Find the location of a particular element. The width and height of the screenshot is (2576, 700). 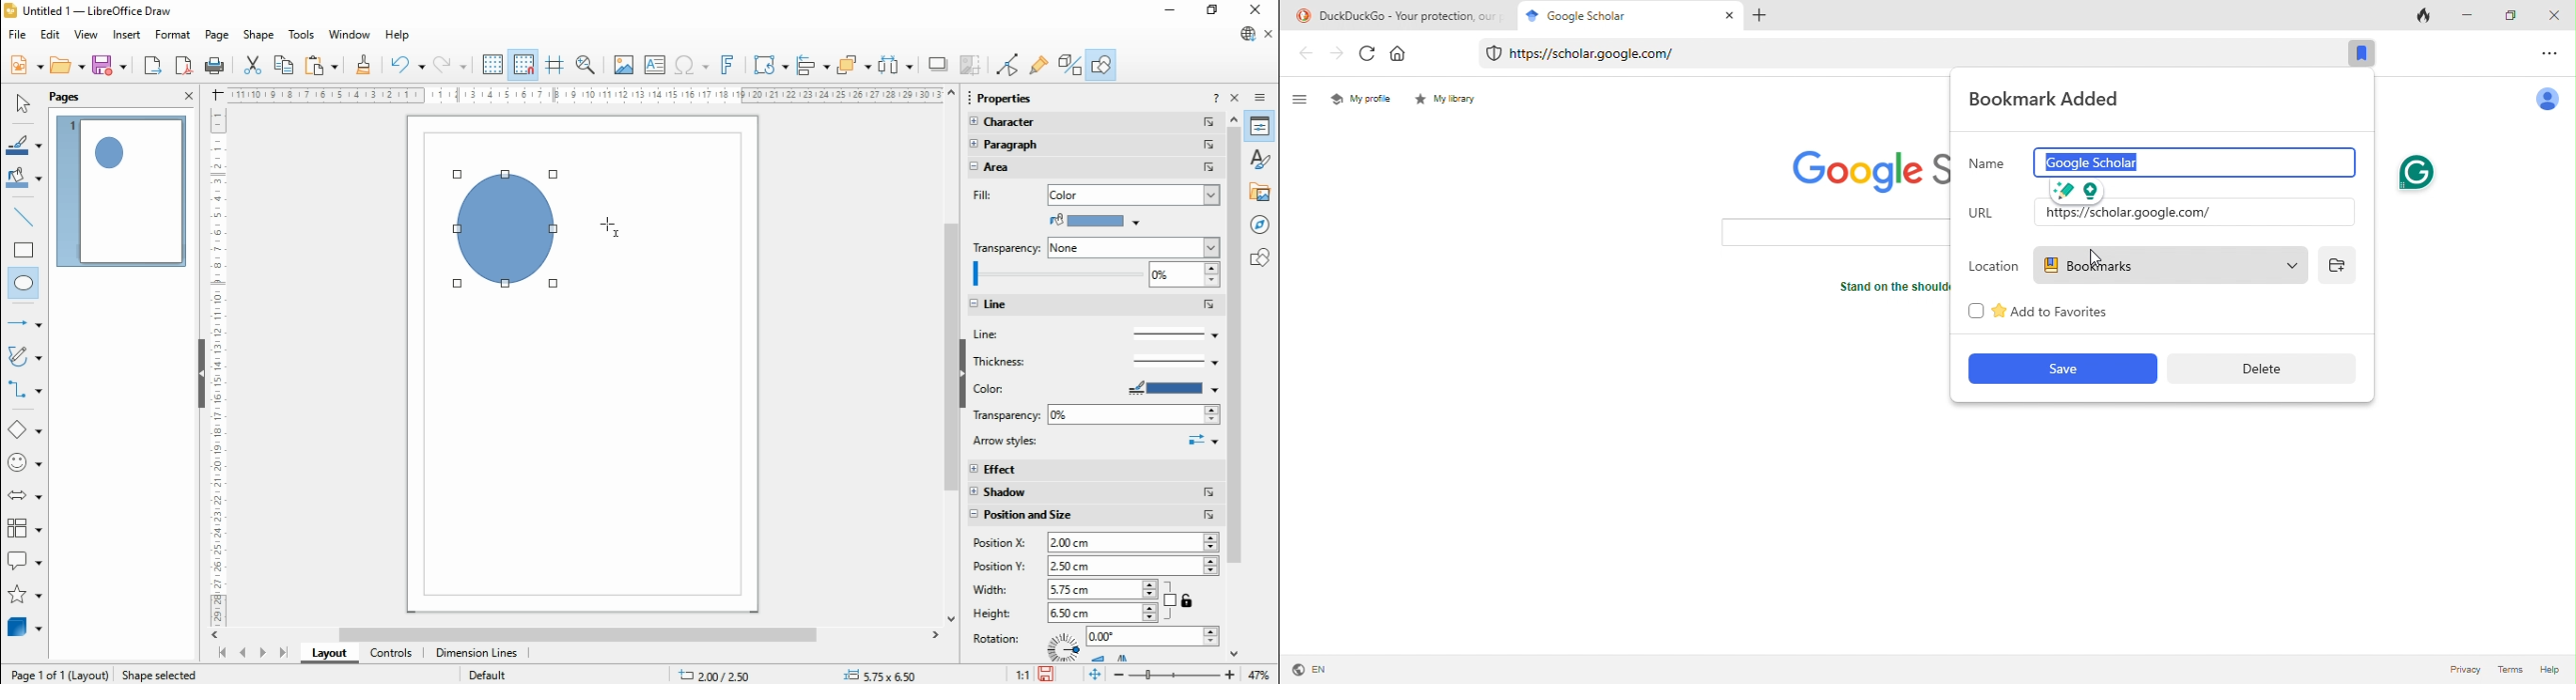

position Y is located at coordinates (1001, 566).